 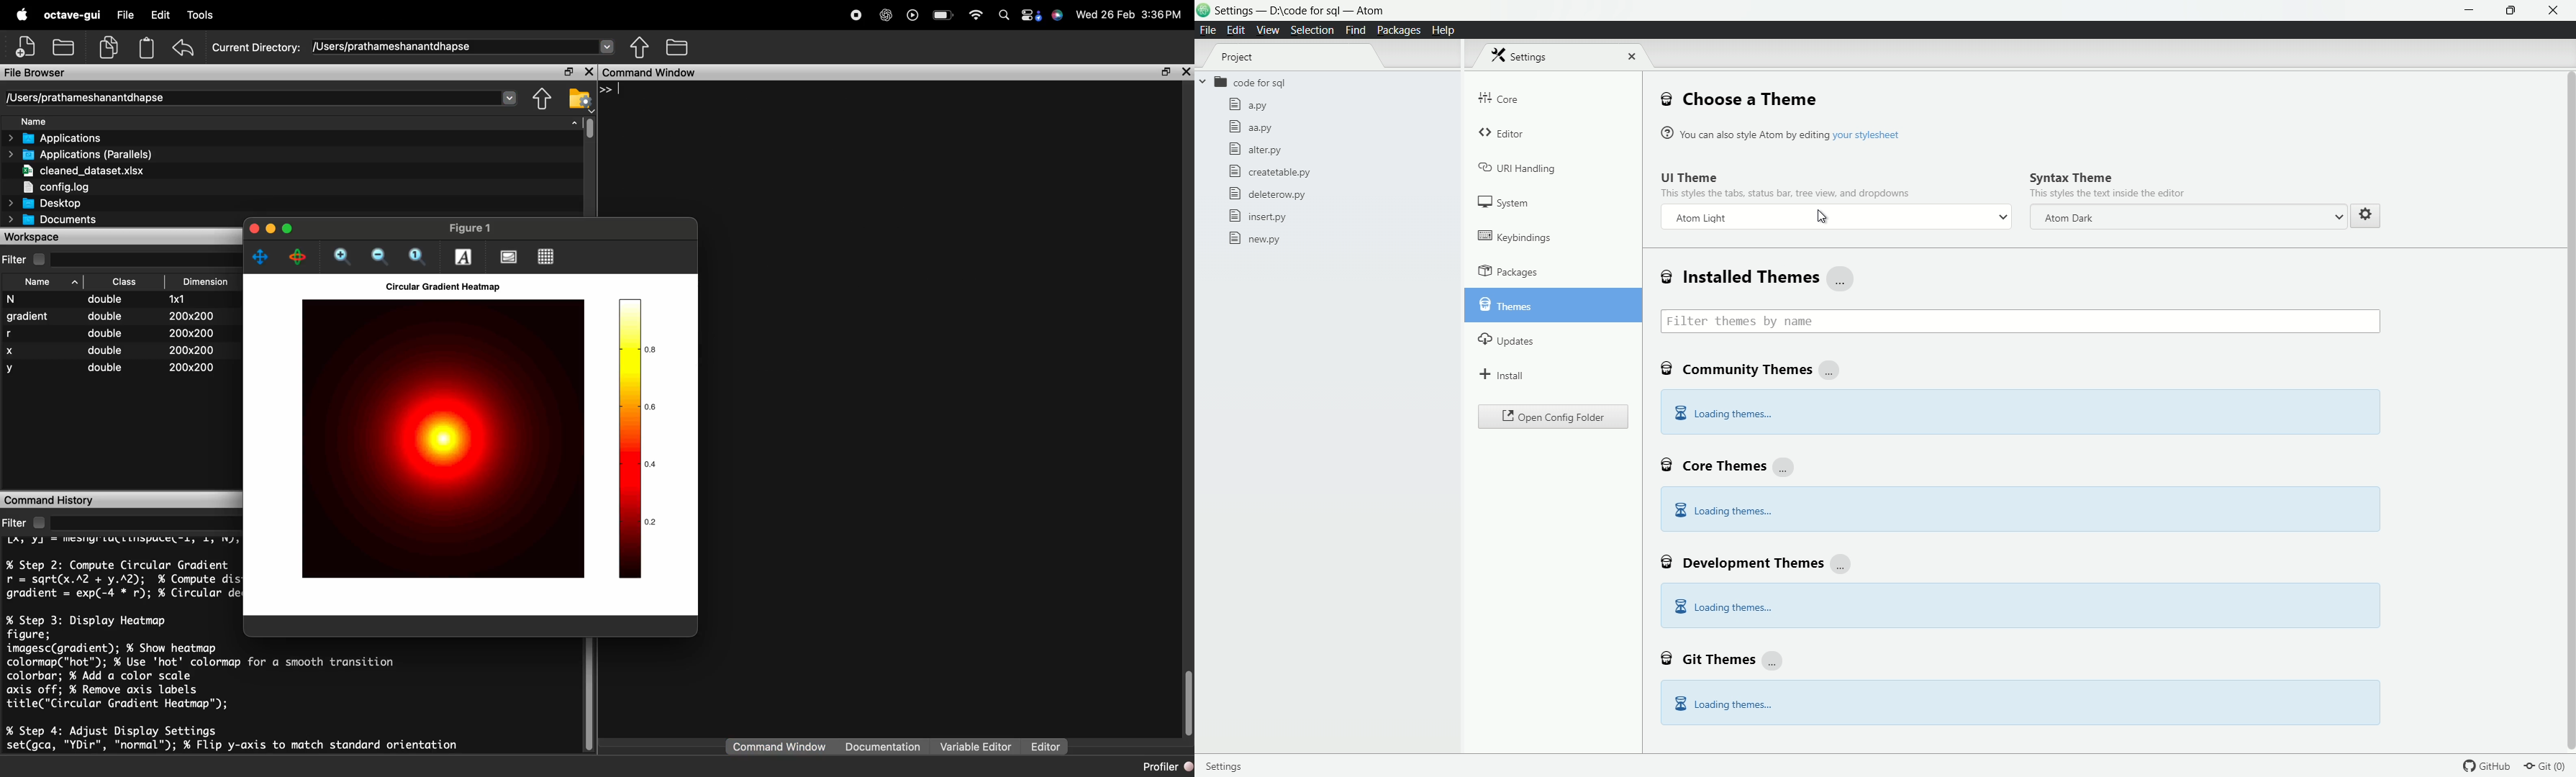 What do you see at coordinates (272, 229) in the screenshot?
I see `minimize` at bounding box center [272, 229].